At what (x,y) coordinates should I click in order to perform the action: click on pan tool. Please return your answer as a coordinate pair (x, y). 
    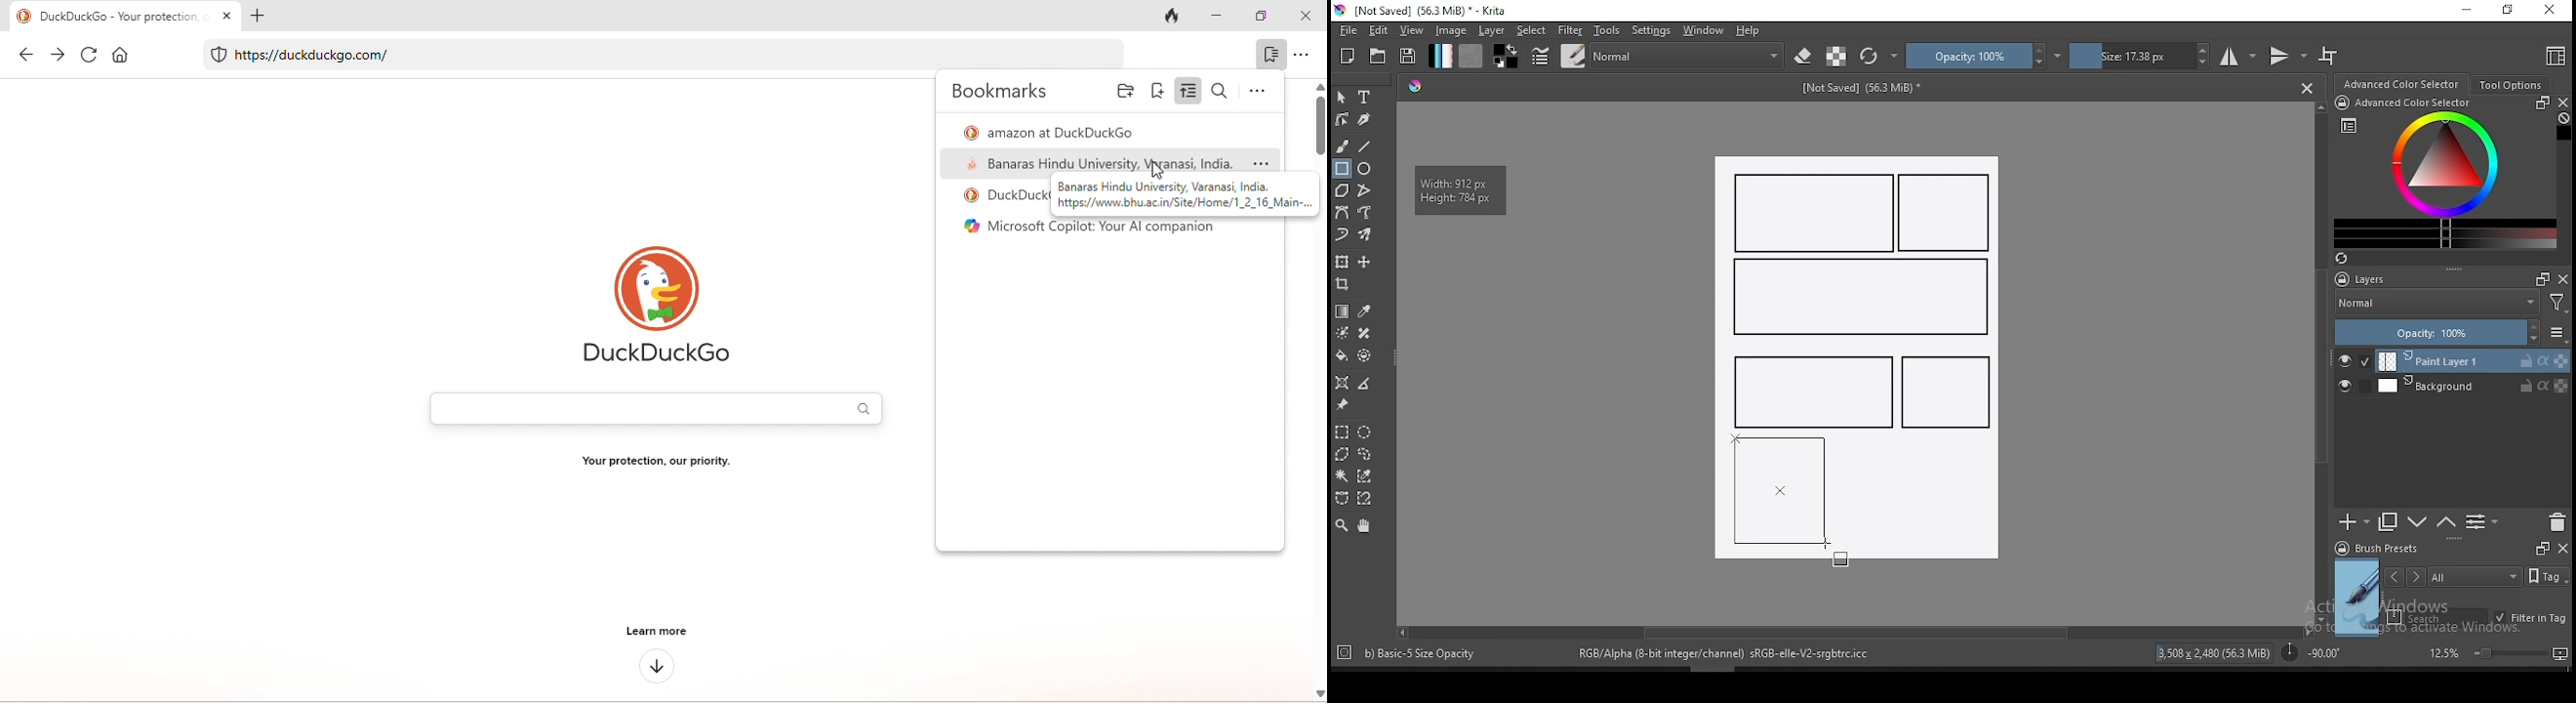
    Looking at the image, I should click on (1362, 526).